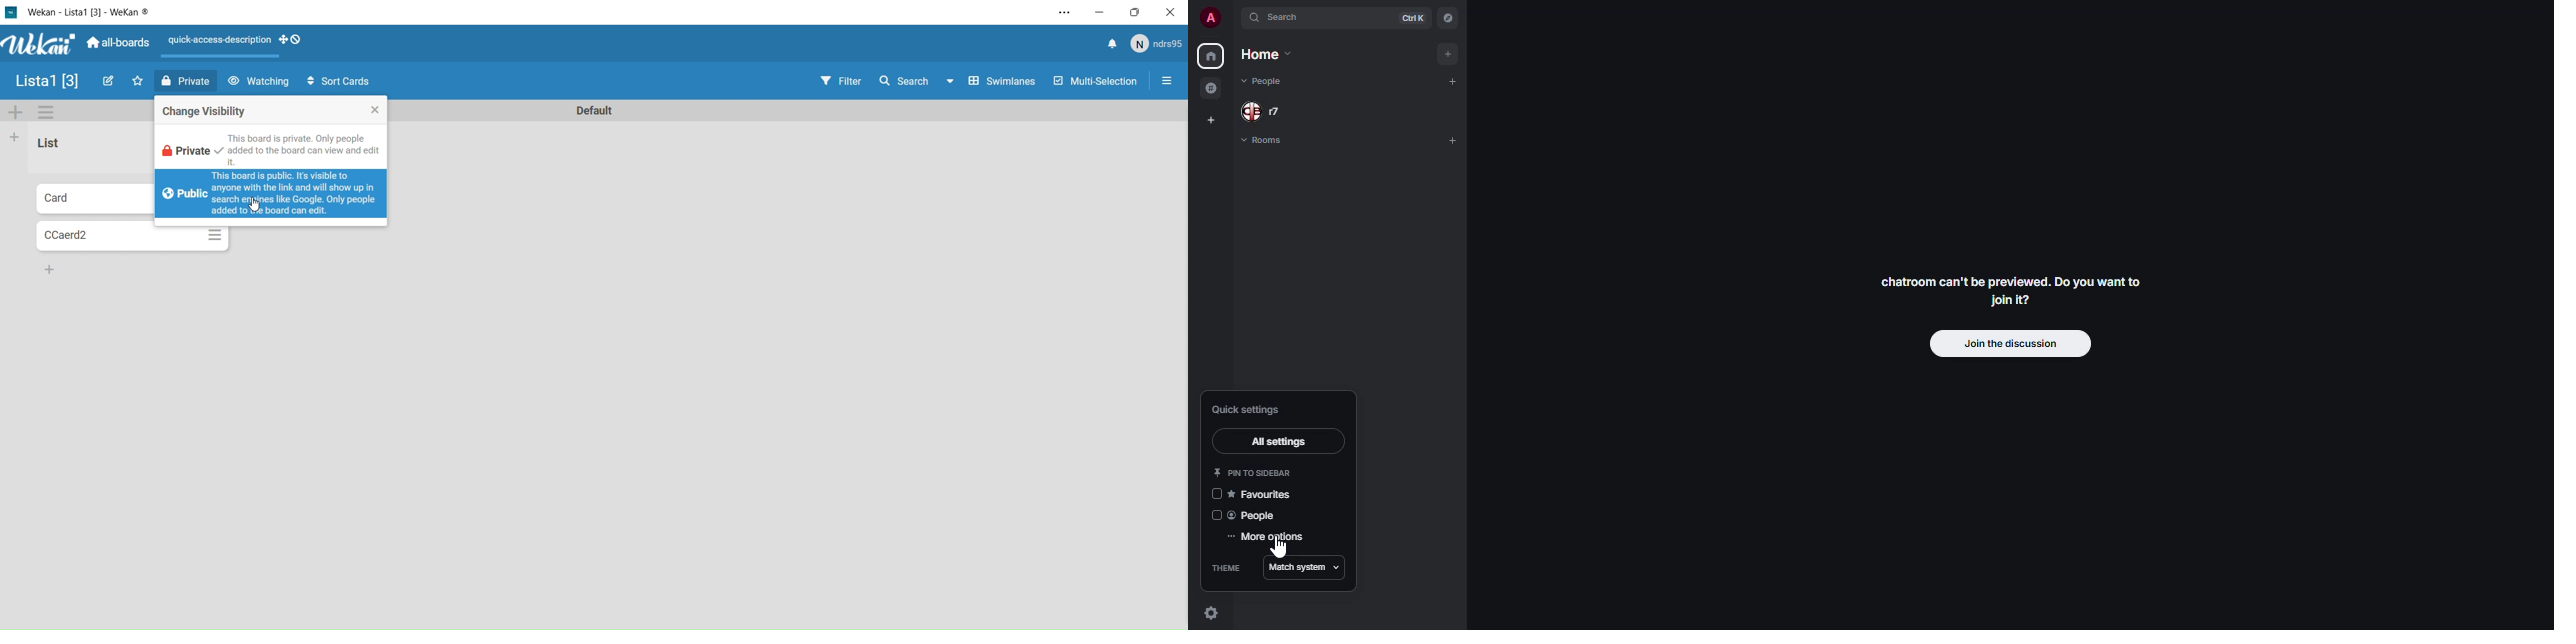  What do you see at coordinates (258, 82) in the screenshot?
I see `Watching` at bounding box center [258, 82].